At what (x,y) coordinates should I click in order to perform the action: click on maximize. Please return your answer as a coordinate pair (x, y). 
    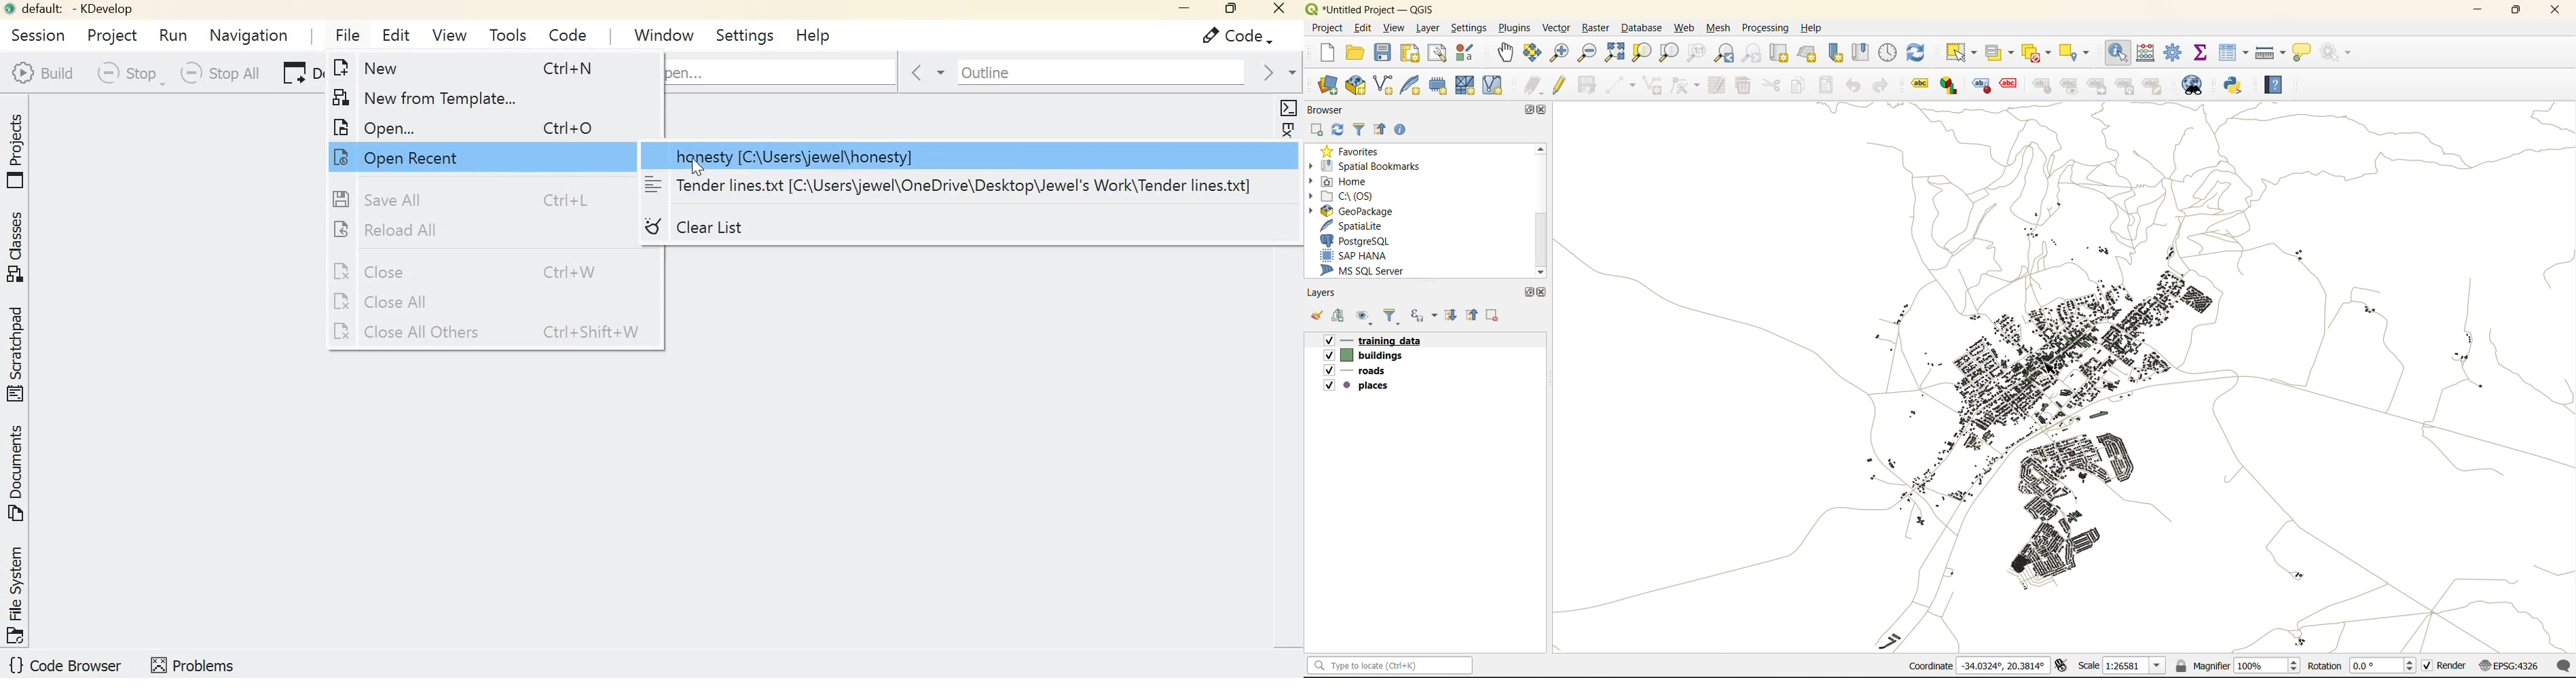
    Looking at the image, I should click on (1528, 292).